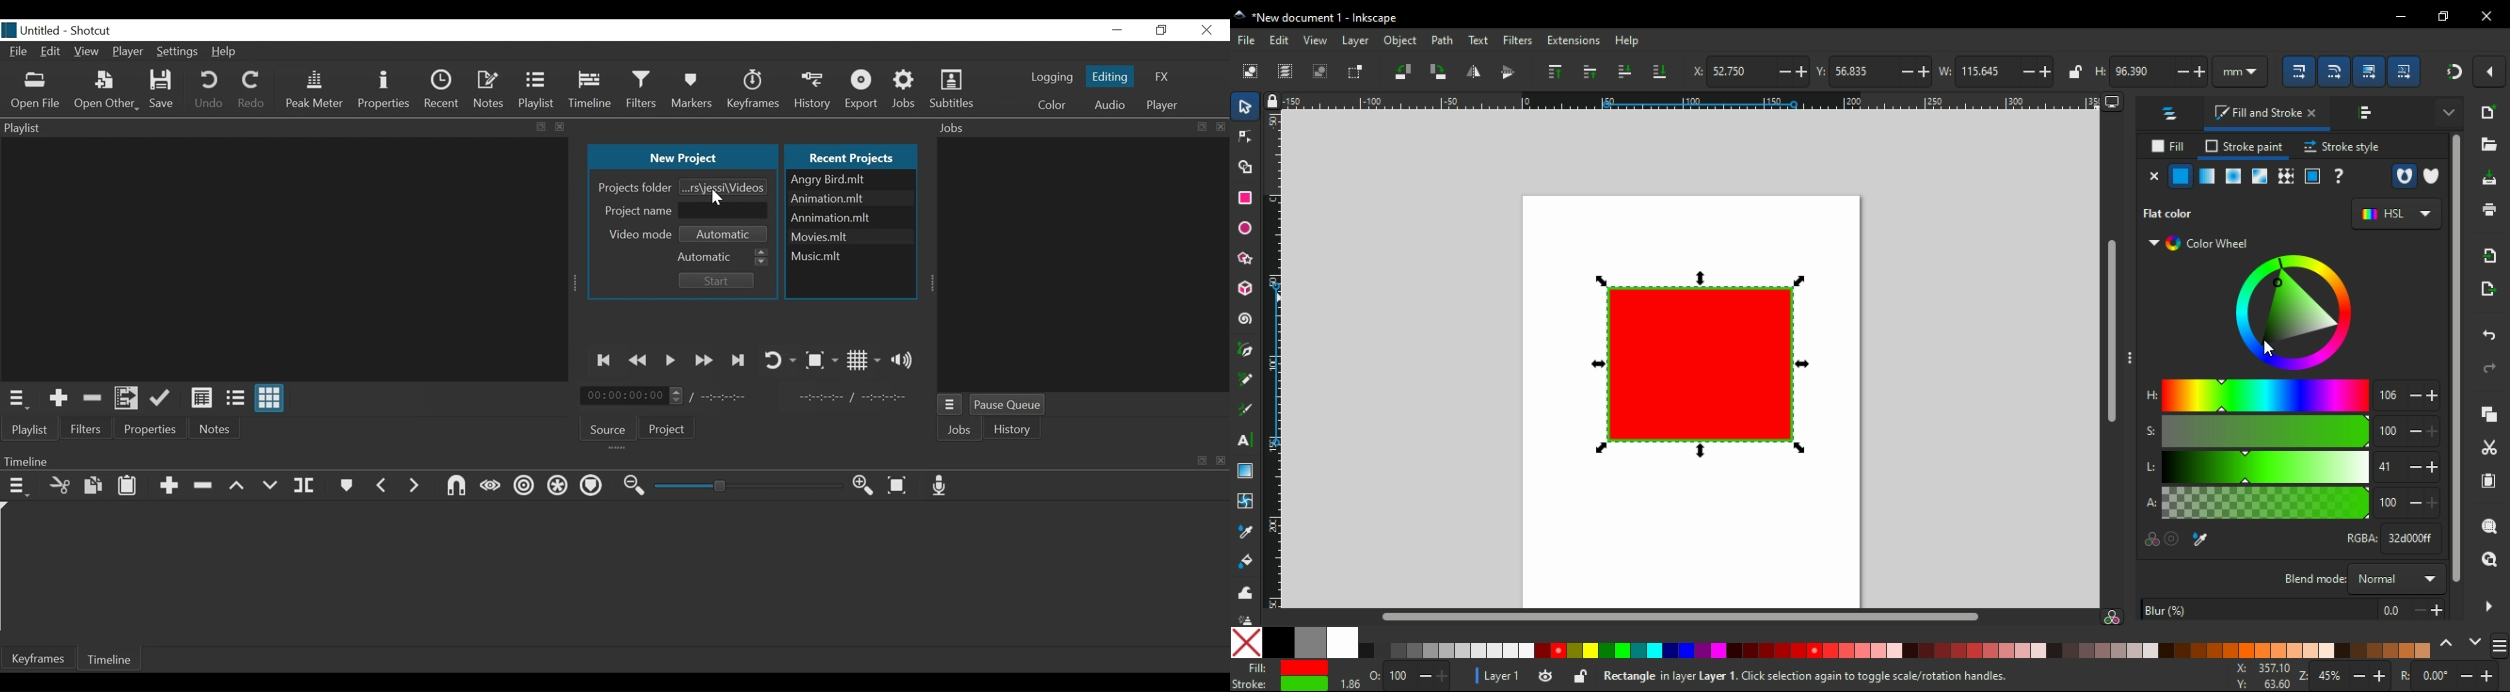 The height and width of the screenshot is (700, 2520). I want to click on File, so click(19, 53).